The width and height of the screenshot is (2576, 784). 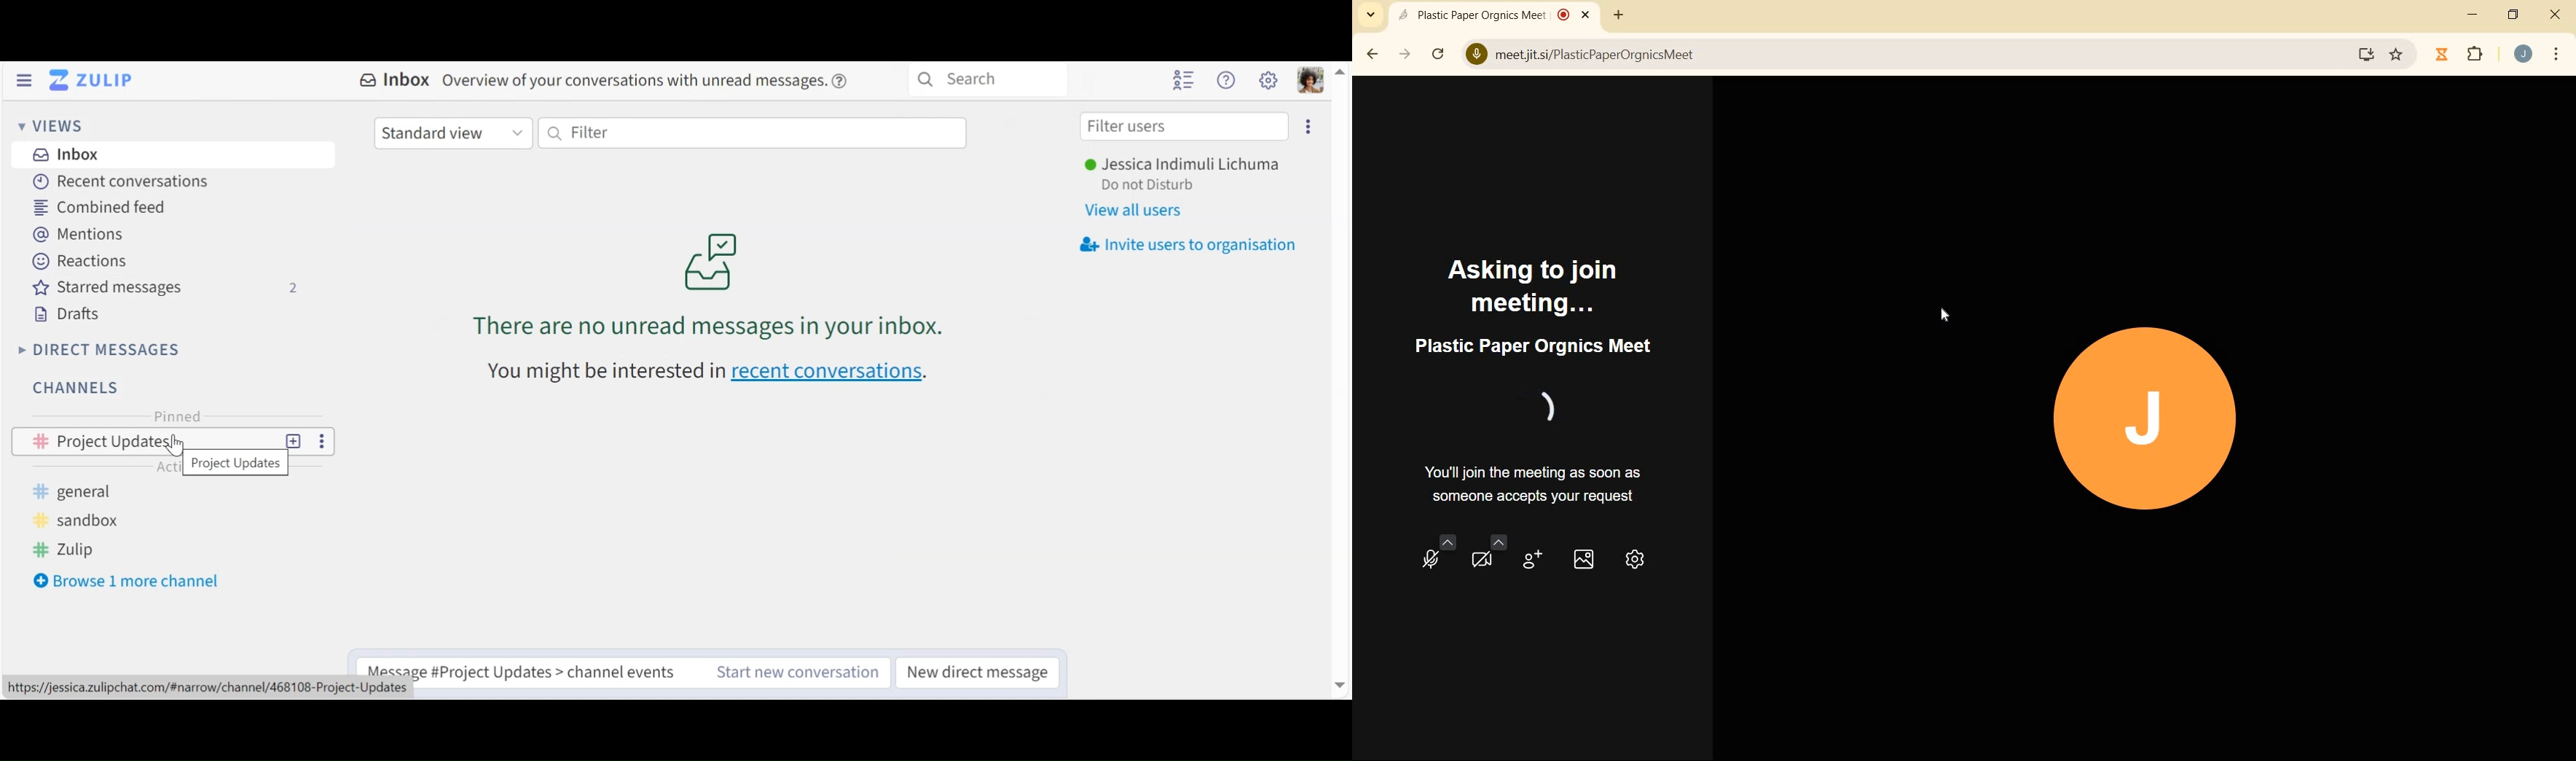 I want to click on Search, so click(x=970, y=80).